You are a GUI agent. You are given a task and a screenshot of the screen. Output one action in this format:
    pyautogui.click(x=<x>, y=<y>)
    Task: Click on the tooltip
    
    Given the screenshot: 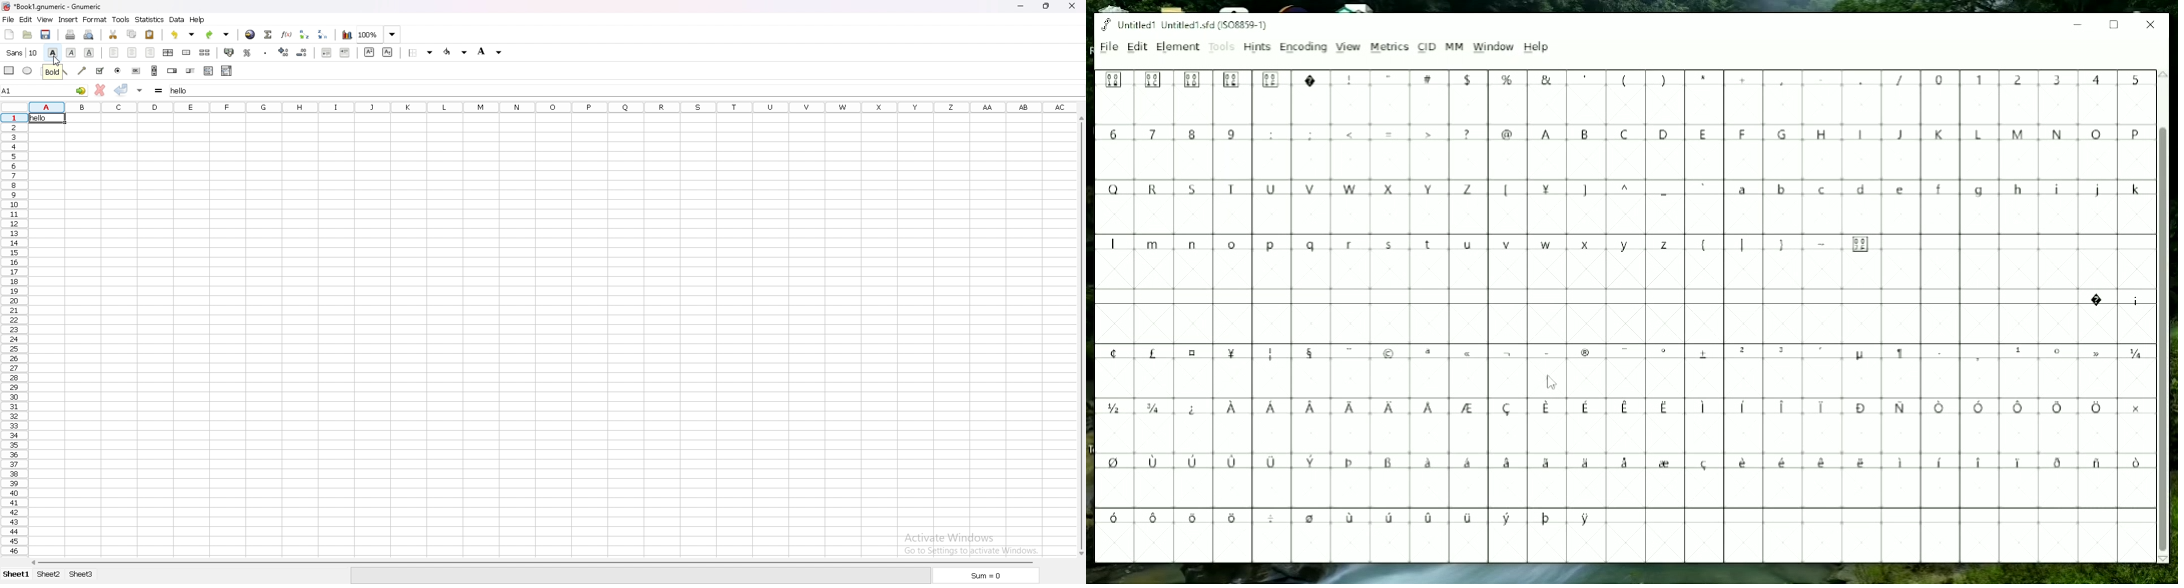 What is the action you would take?
    pyautogui.click(x=53, y=71)
    